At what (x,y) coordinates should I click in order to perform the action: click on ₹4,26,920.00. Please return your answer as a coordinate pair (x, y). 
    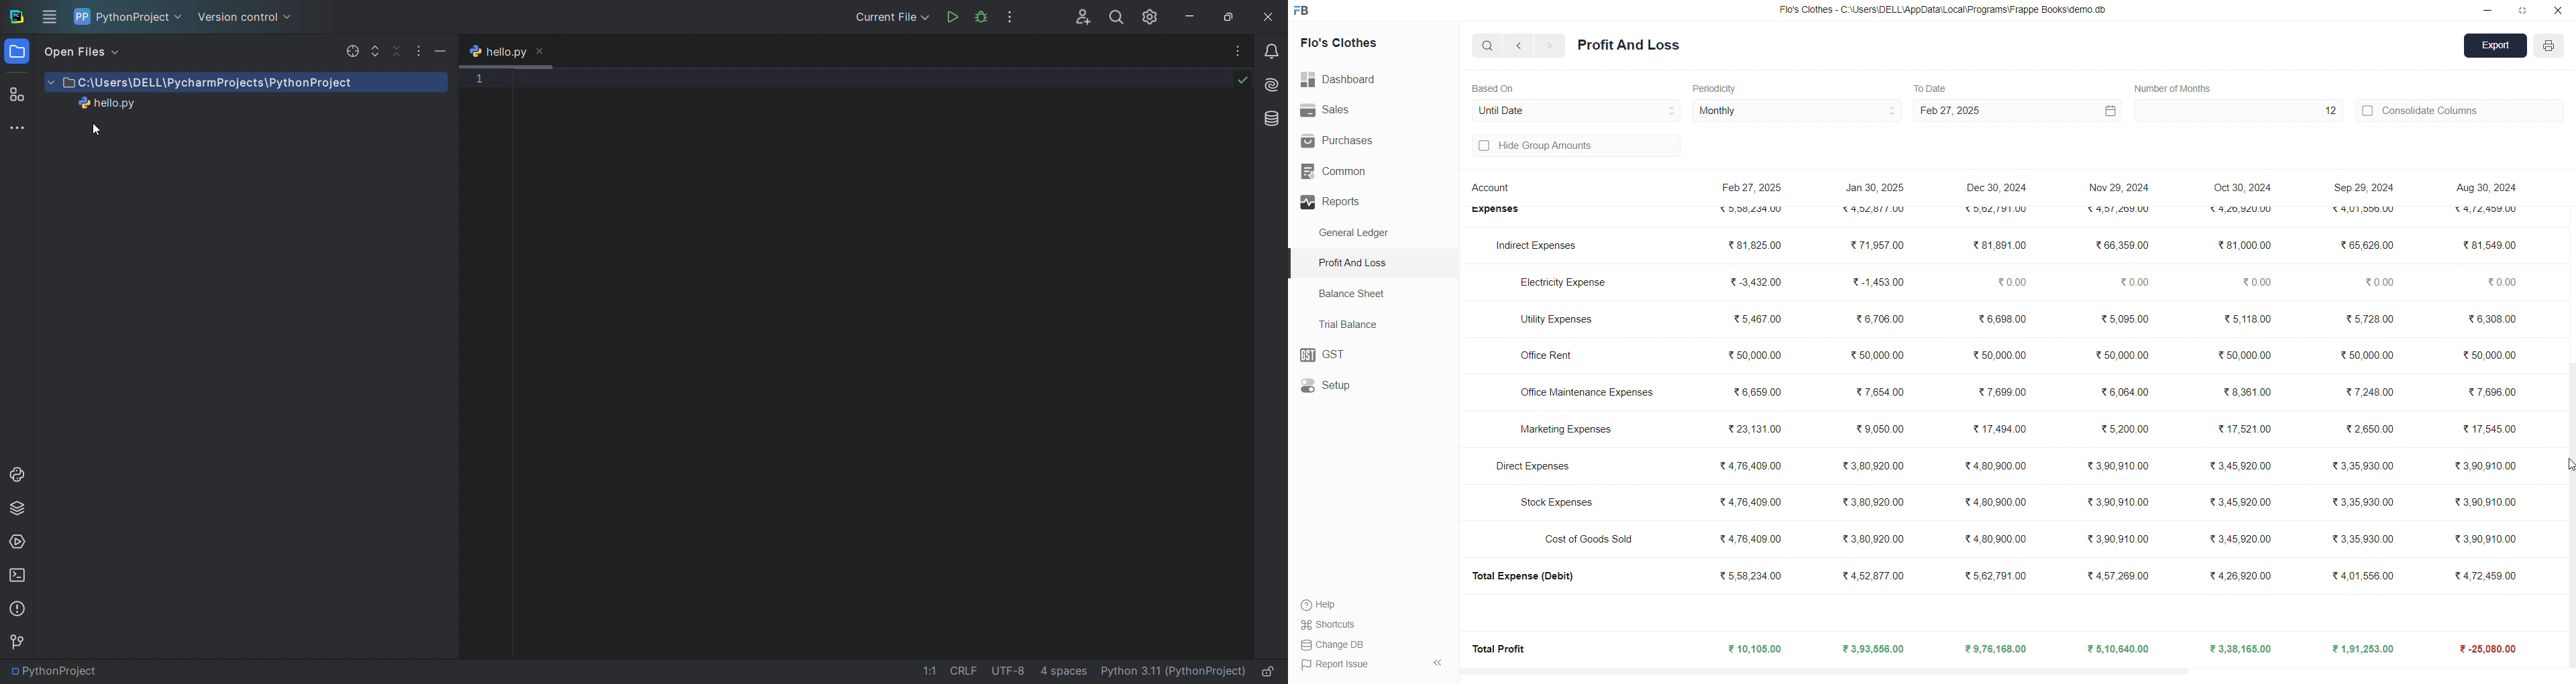
    Looking at the image, I should click on (2239, 210).